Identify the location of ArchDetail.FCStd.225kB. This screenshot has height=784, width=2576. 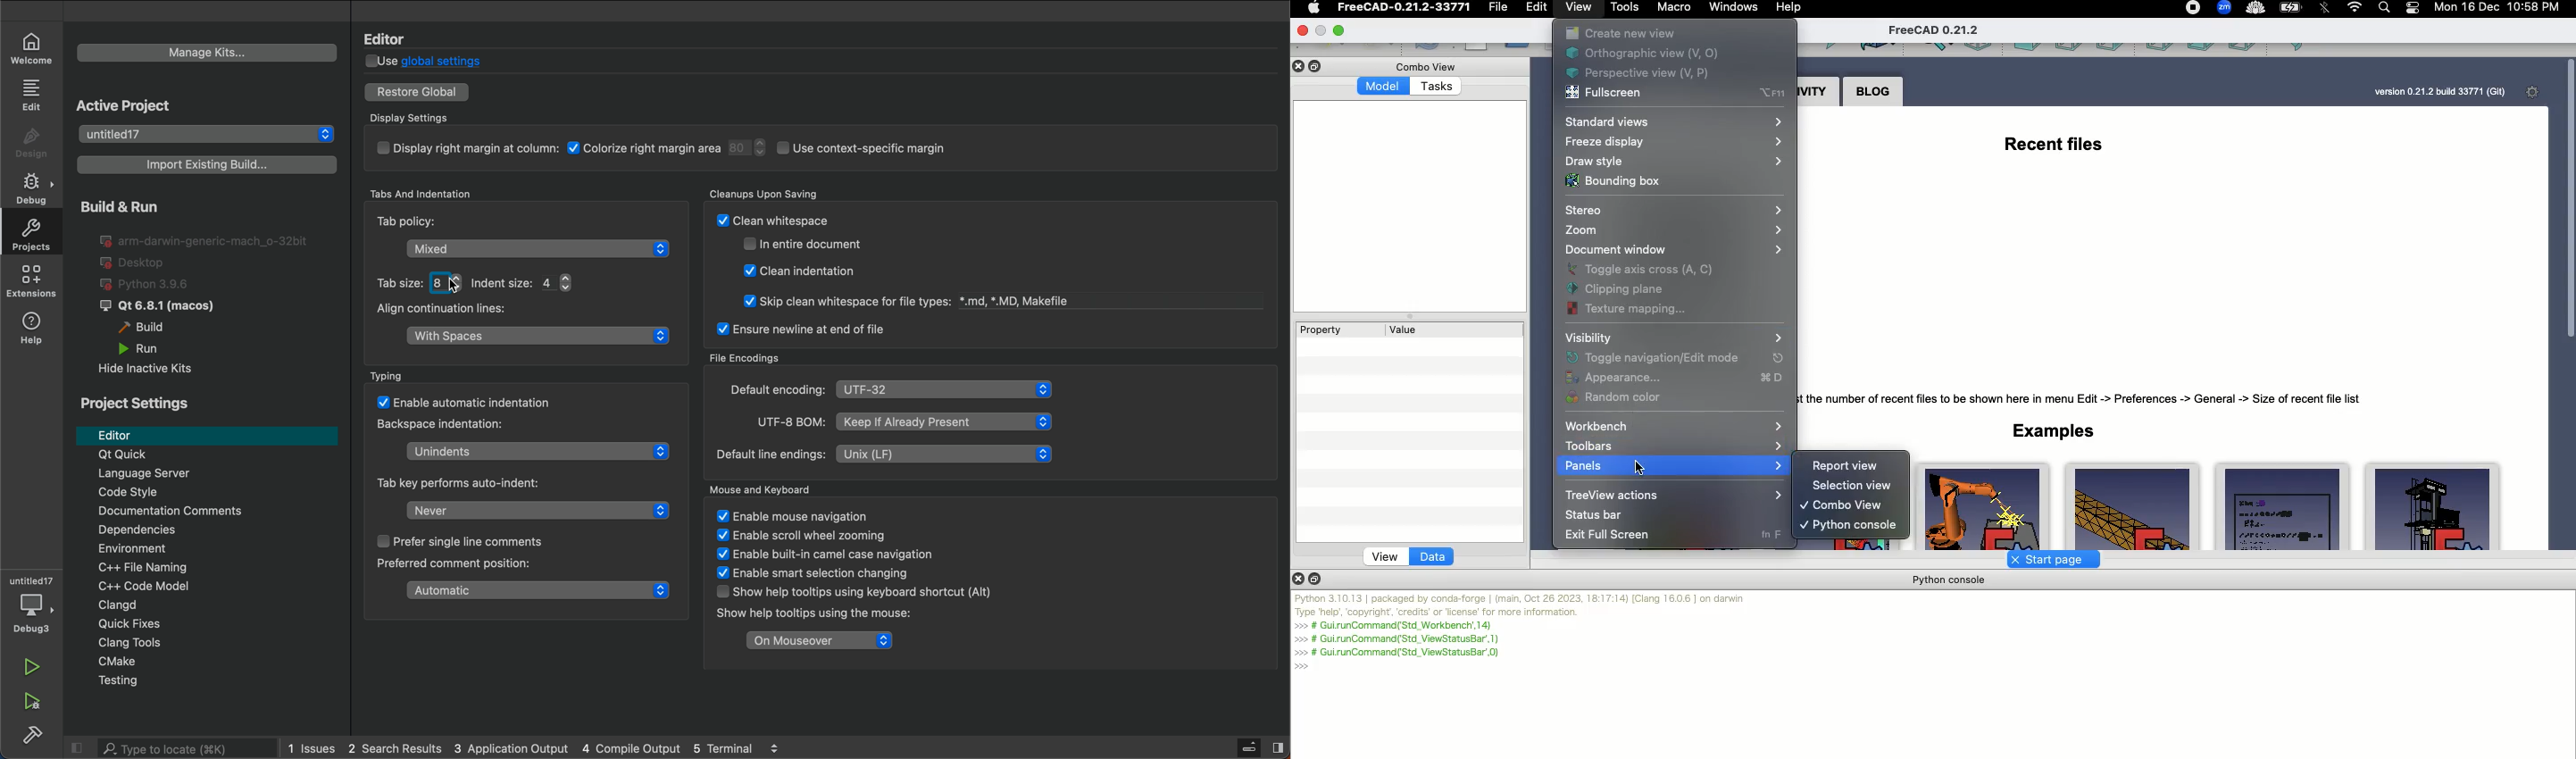
(2433, 507).